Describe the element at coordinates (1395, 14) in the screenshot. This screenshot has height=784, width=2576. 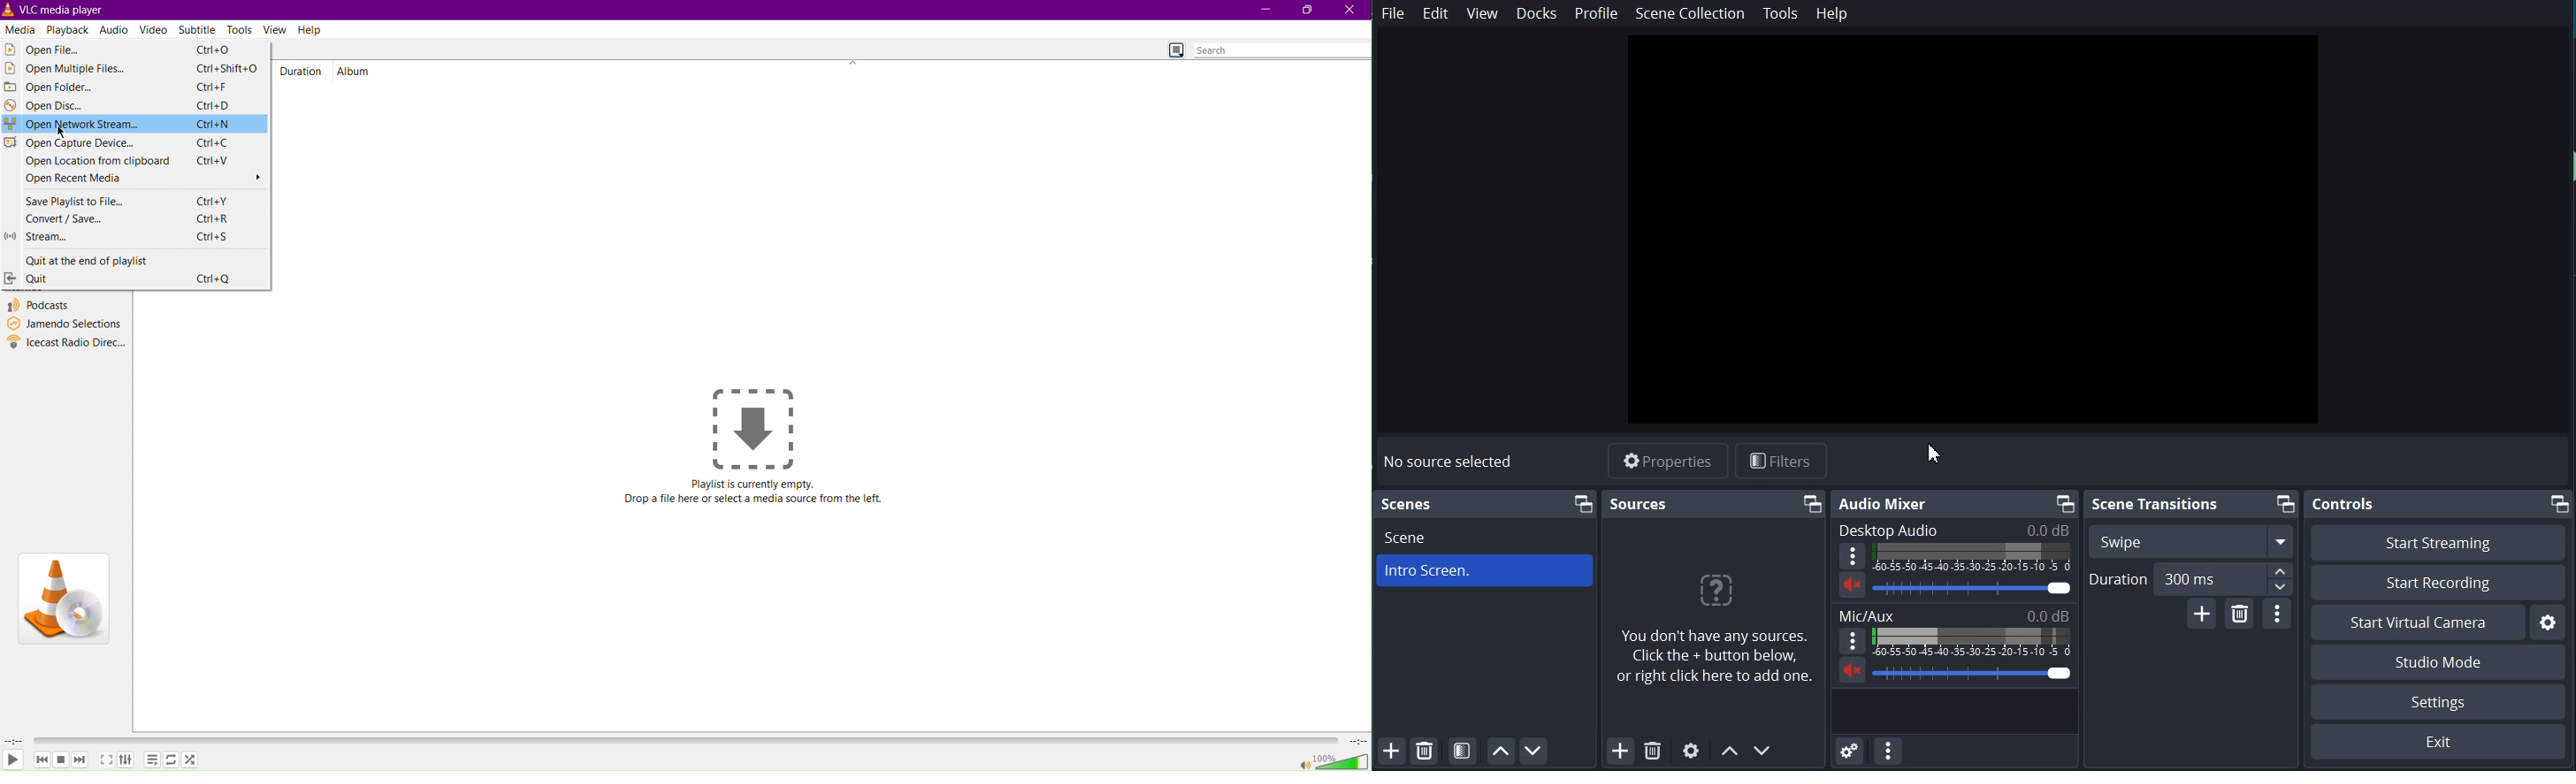
I see `File` at that location.